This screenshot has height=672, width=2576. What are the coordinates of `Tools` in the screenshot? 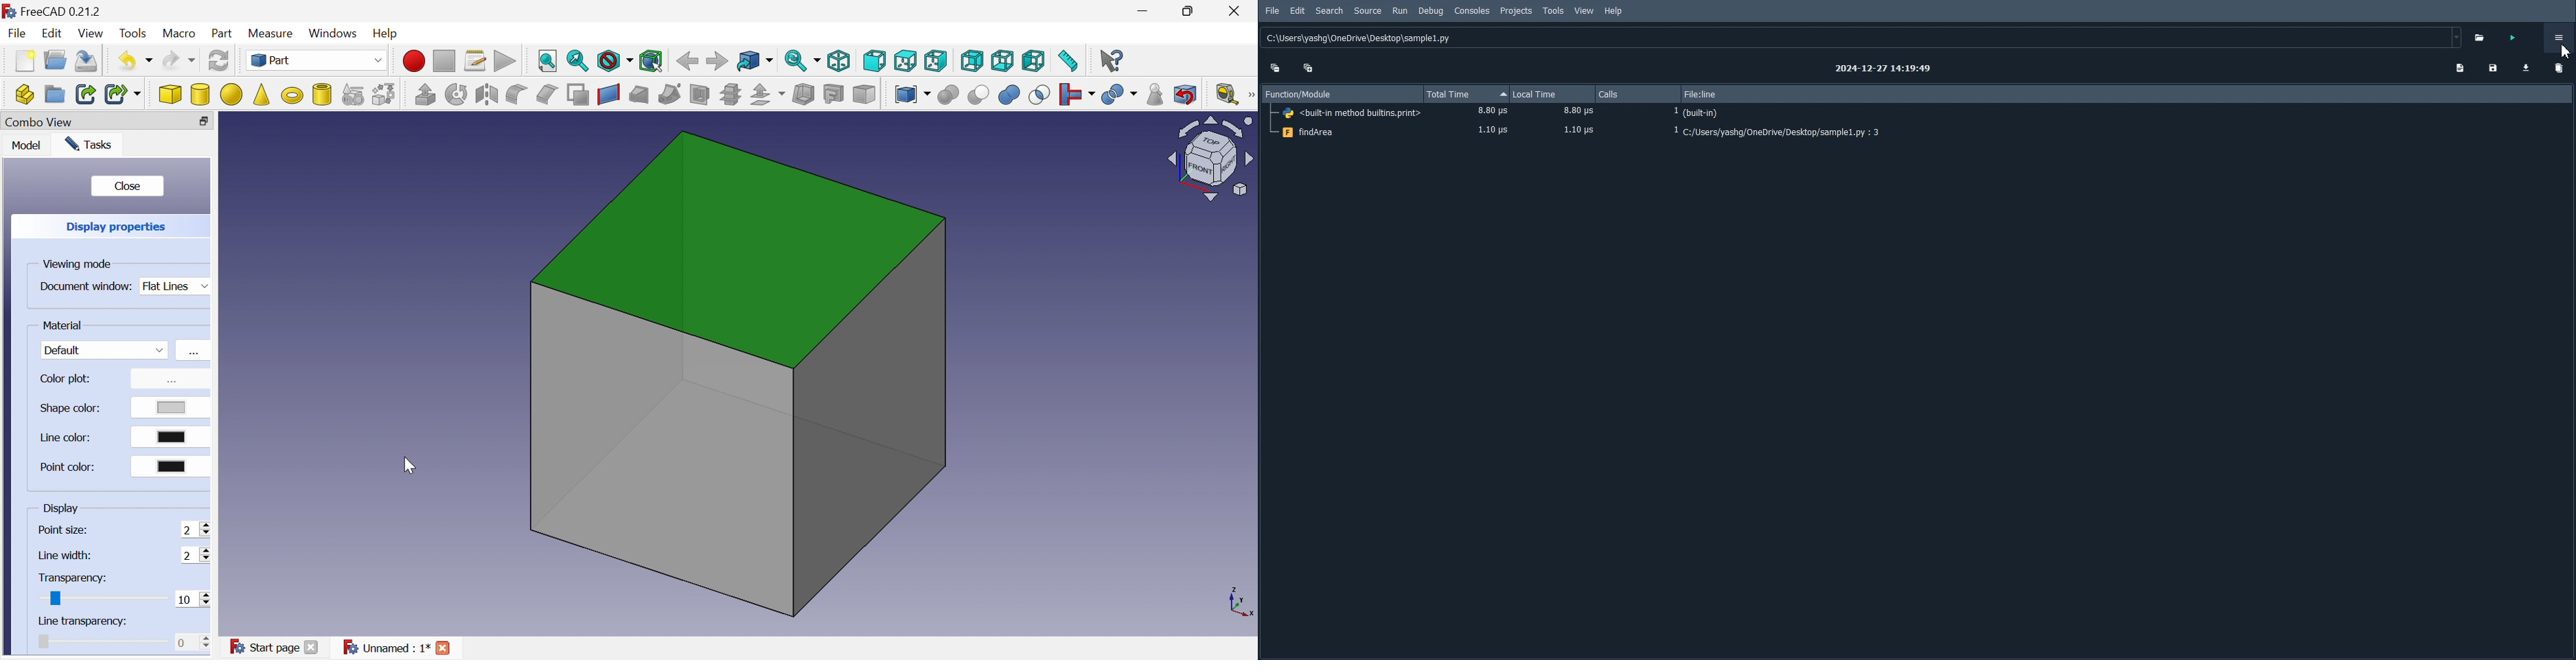 It's located at (1554, 10).